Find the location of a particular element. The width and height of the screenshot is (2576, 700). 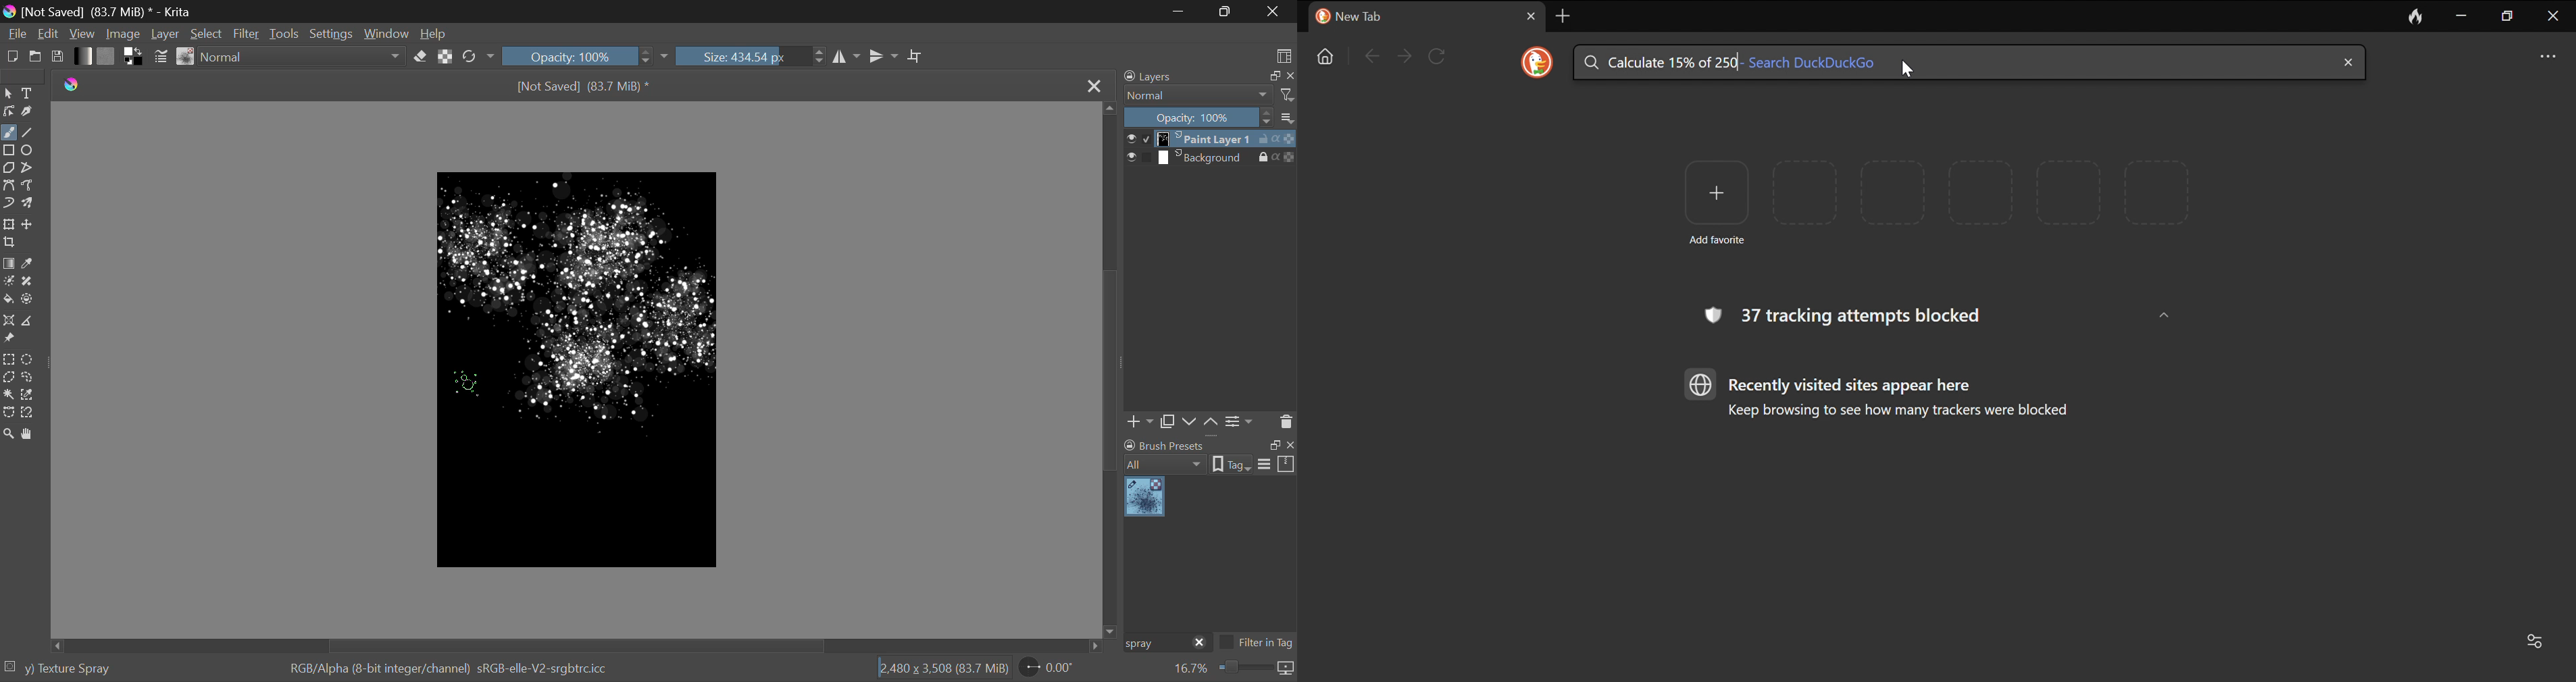

Transform Layer is located at coordinates (9, 224).